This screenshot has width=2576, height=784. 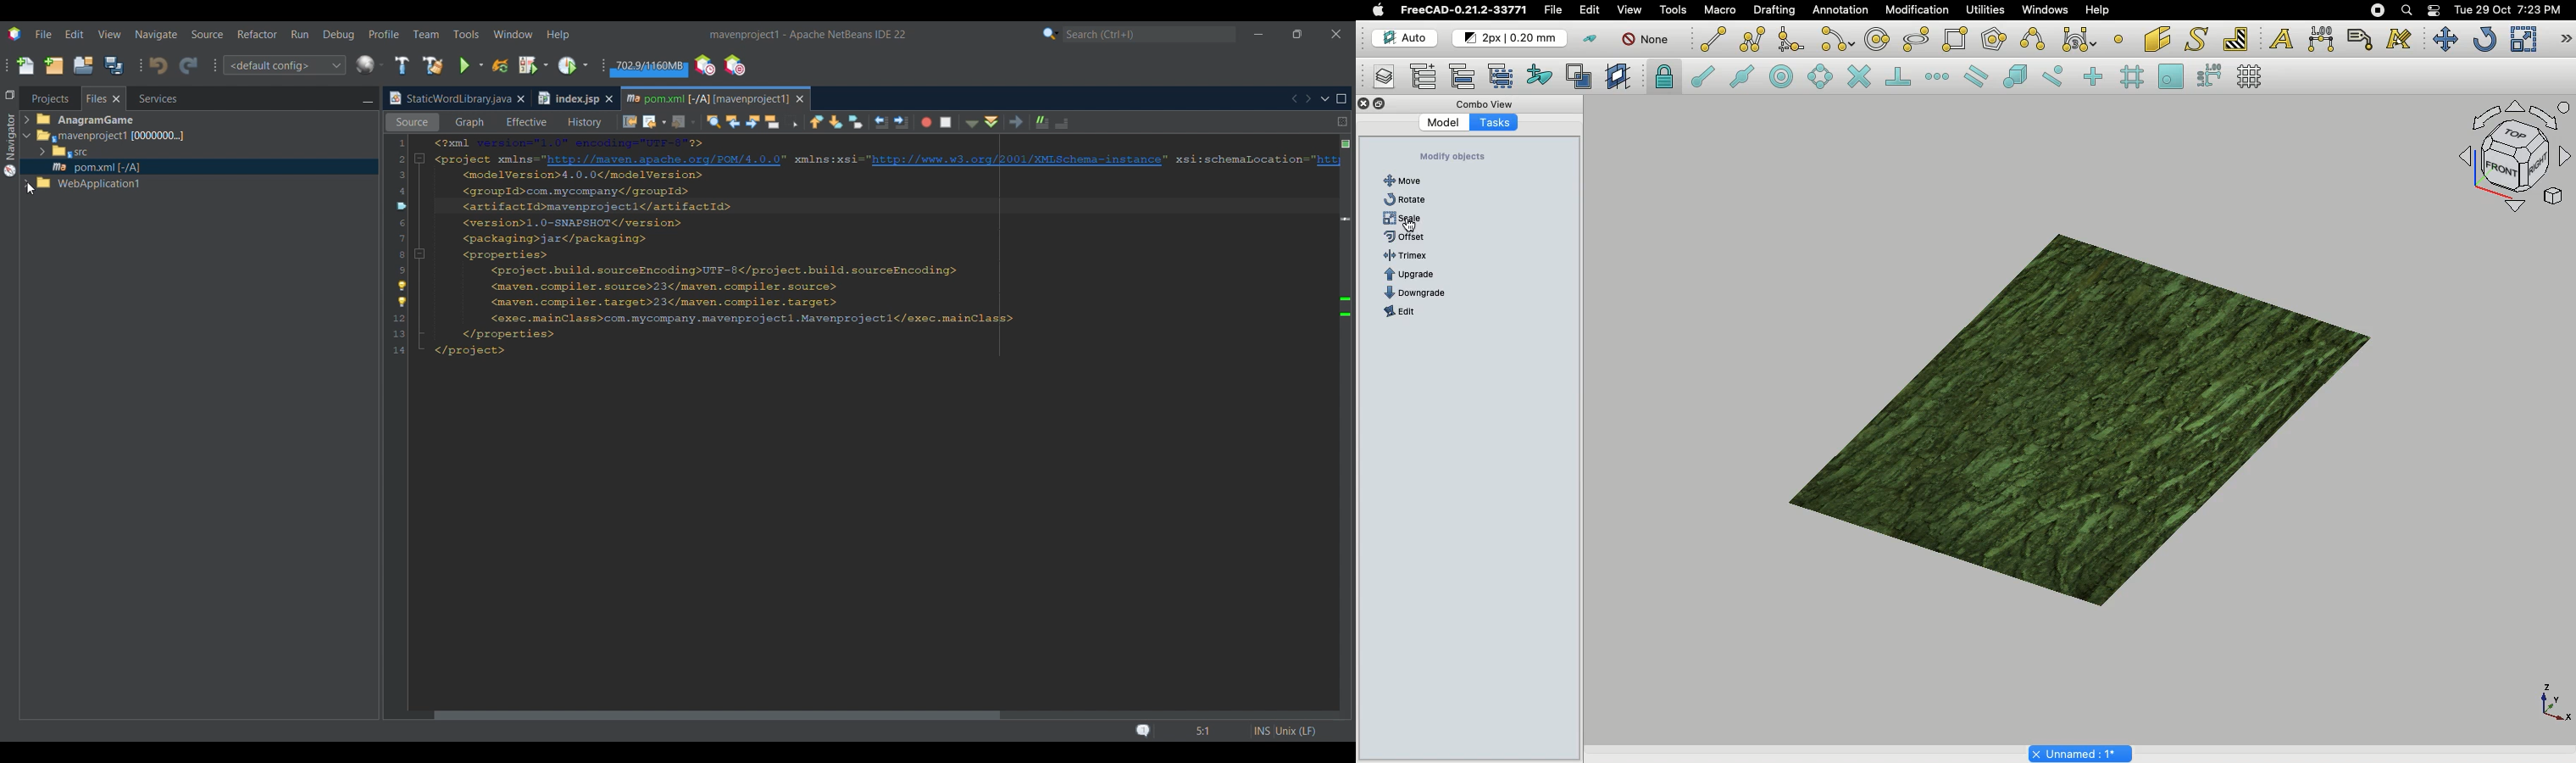 What do you see at coordinates (1413, 218) in the screenshot?
I see `Rectangle` at bounding box center [1413, 218].